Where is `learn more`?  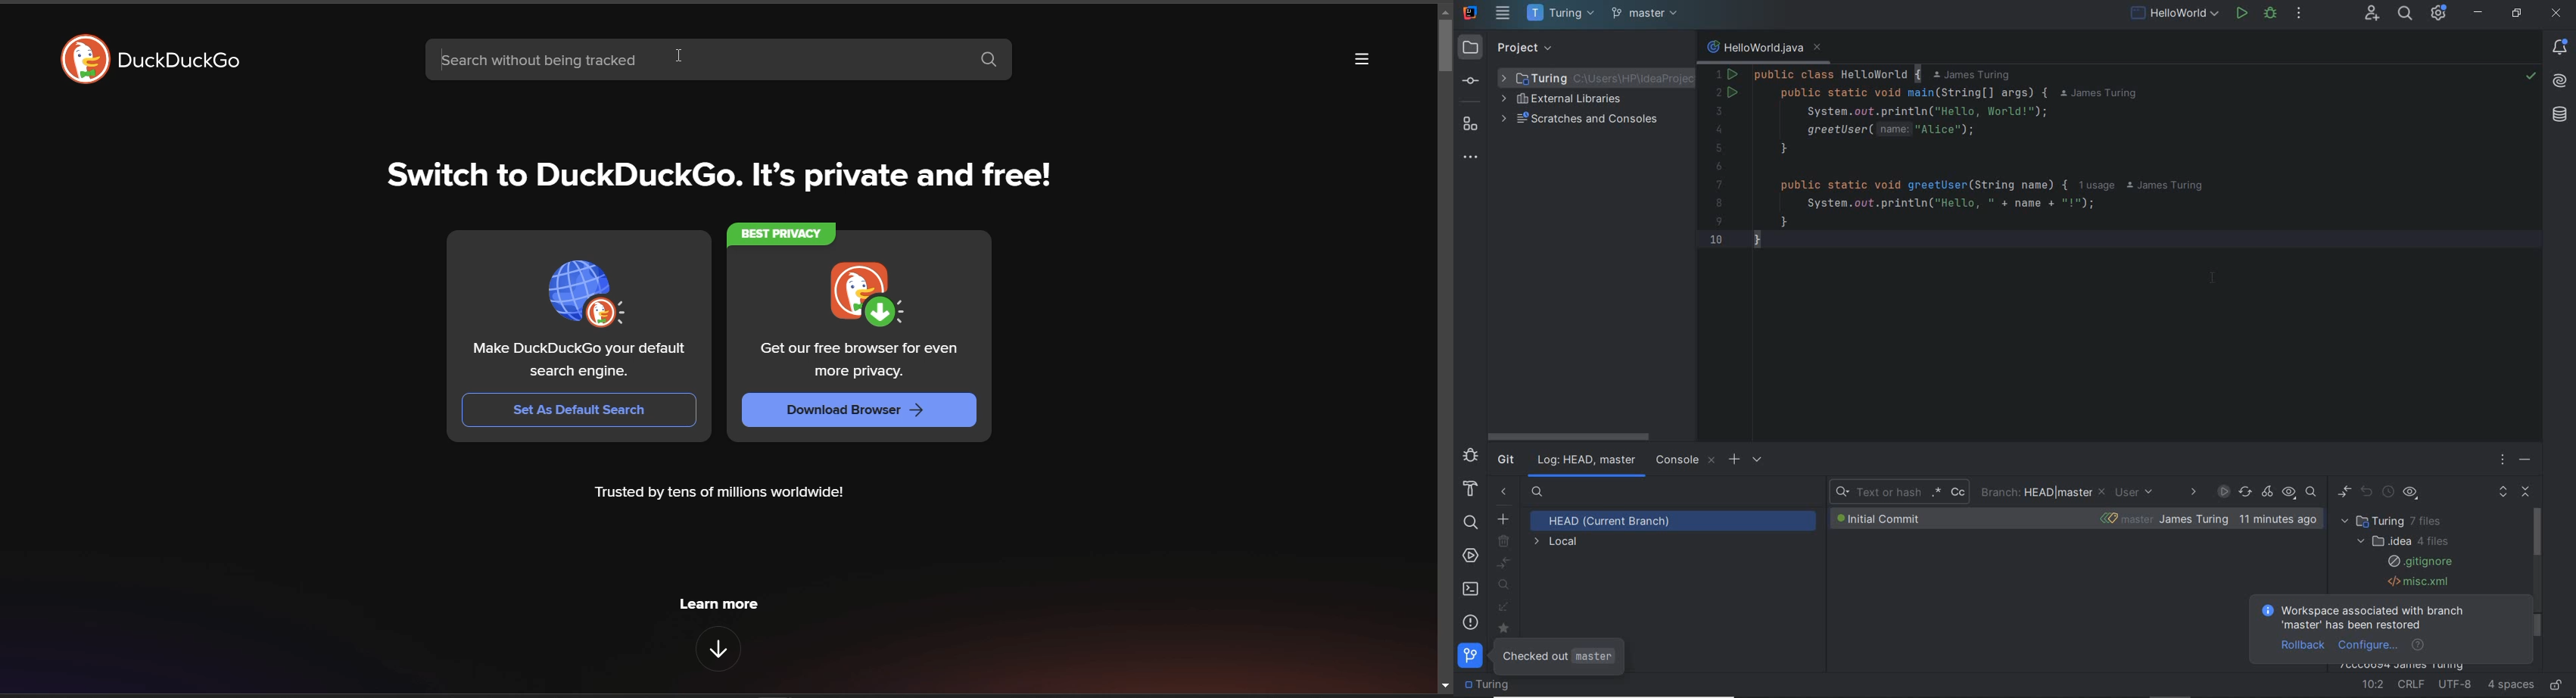
learn more is located at coordinates (718, 606).